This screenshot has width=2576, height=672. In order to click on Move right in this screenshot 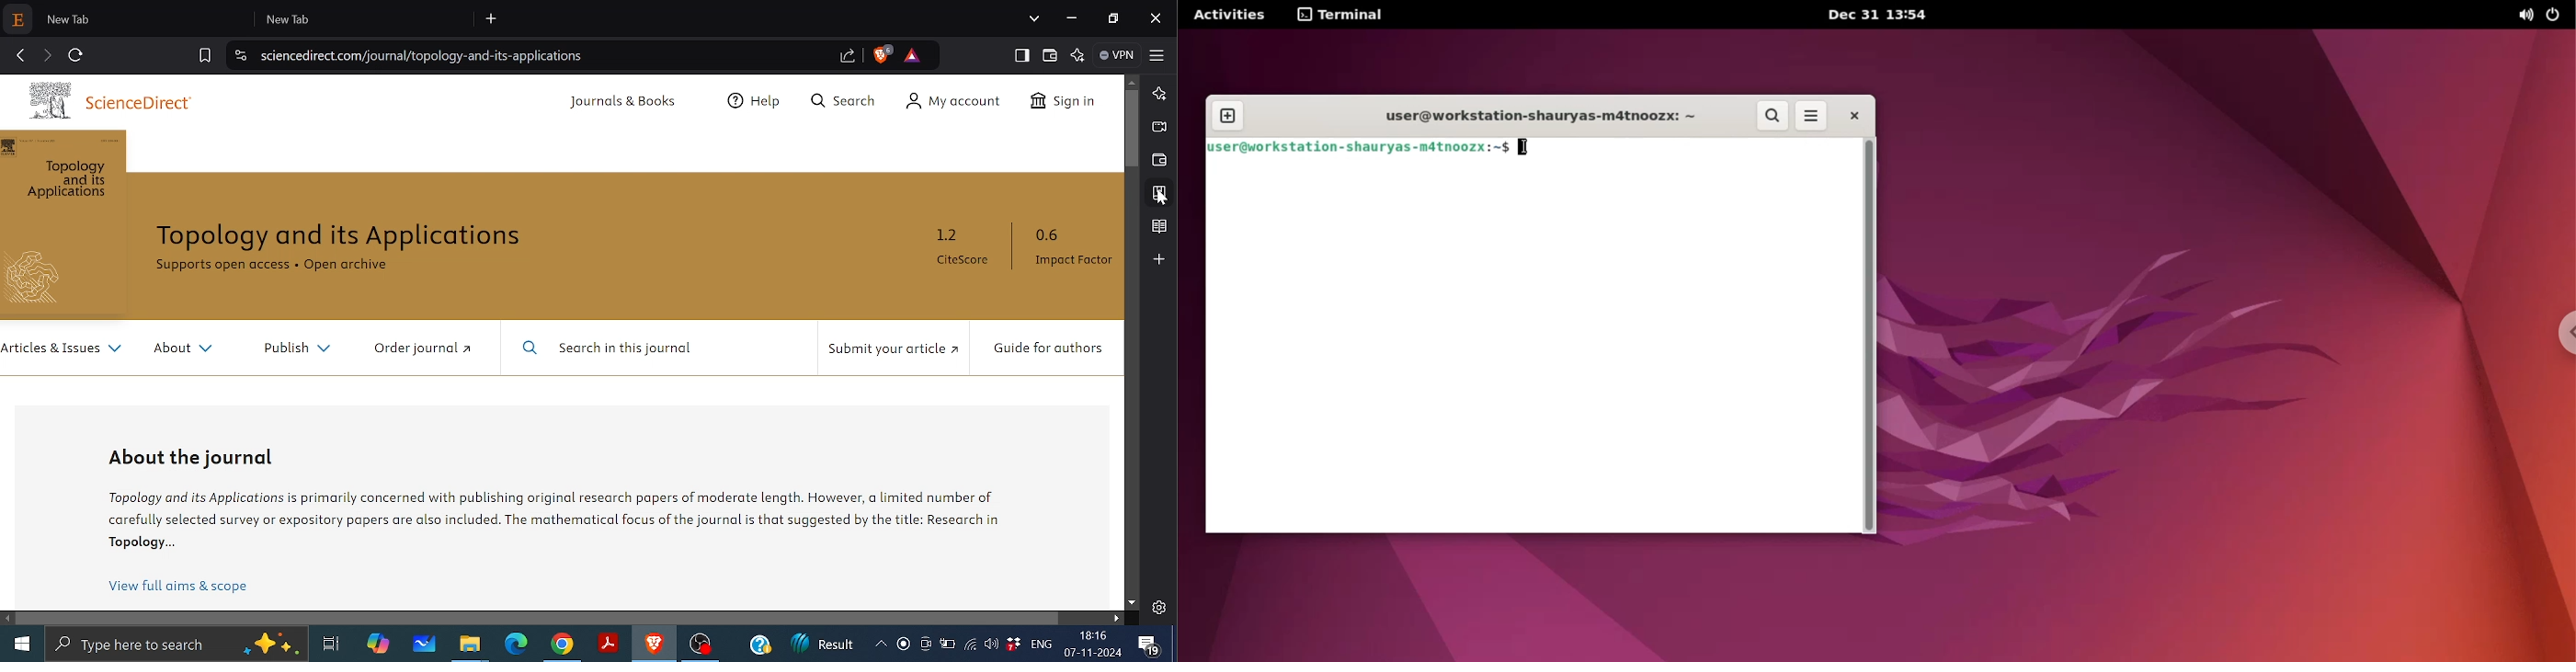, I will do `click(1117, 618)`.